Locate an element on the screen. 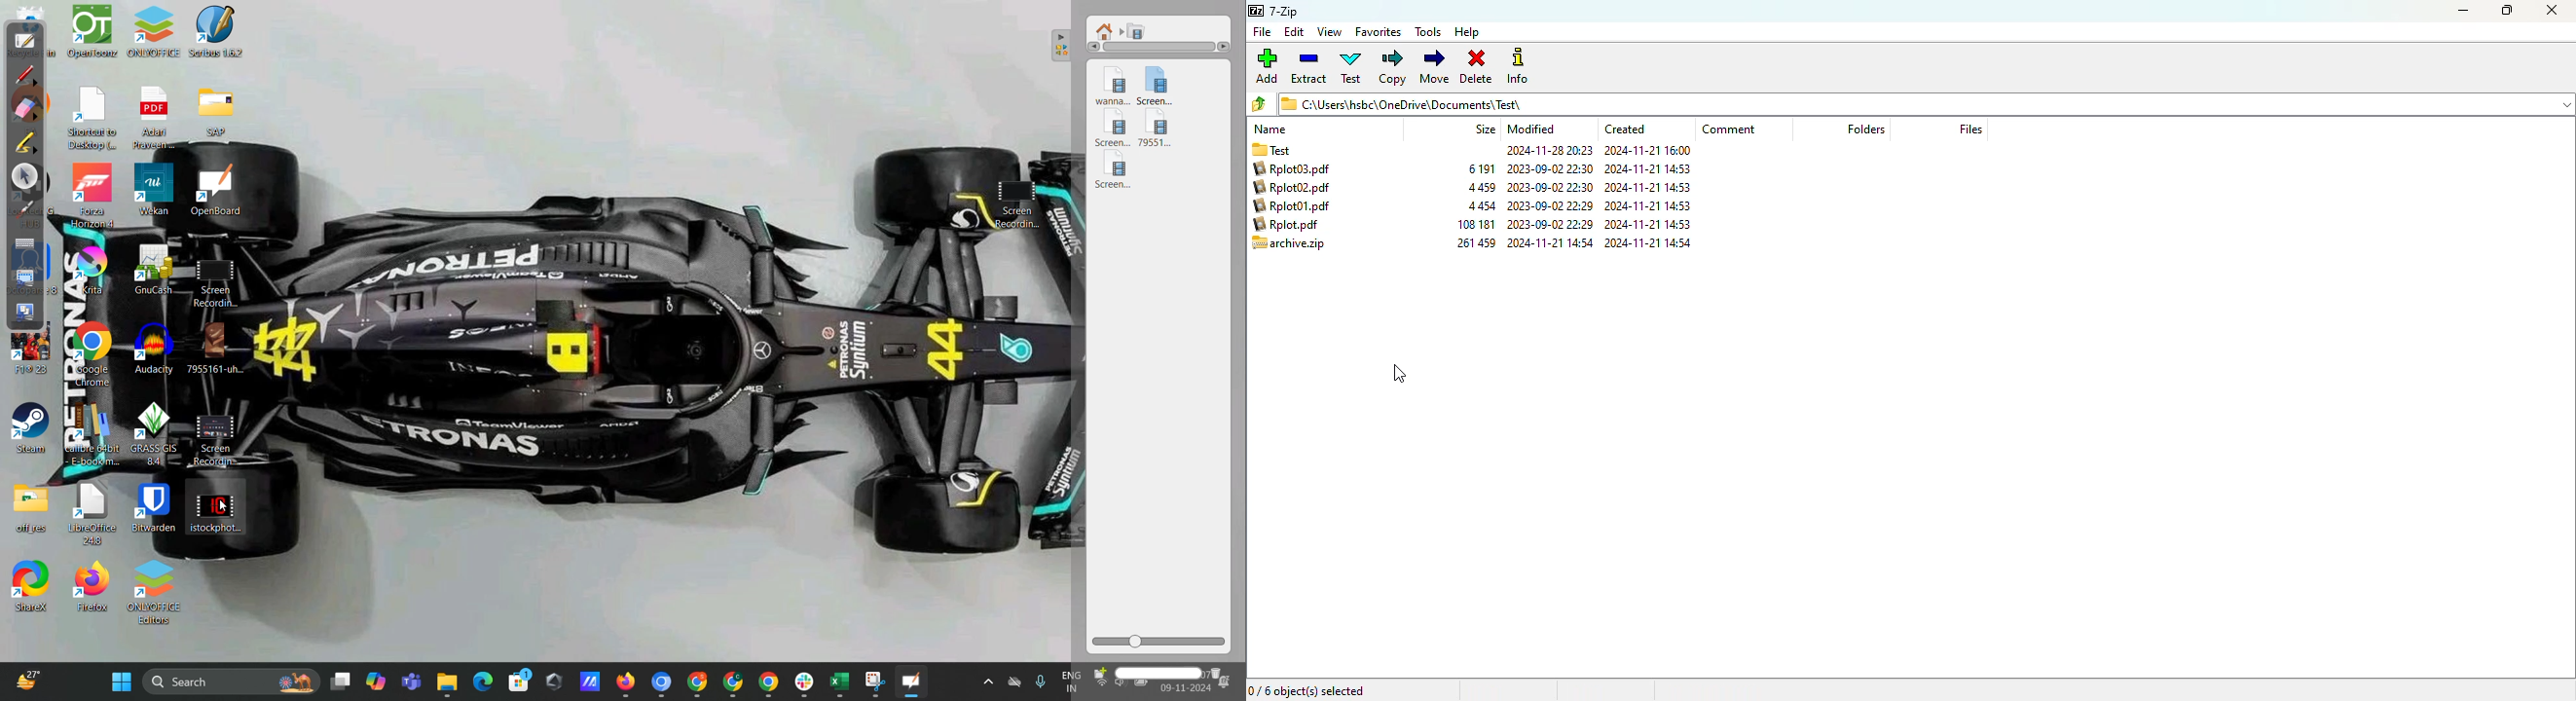 The image size is (2576, 728). 2024-11-21 14:53 is located at coordinates (1650, 223).